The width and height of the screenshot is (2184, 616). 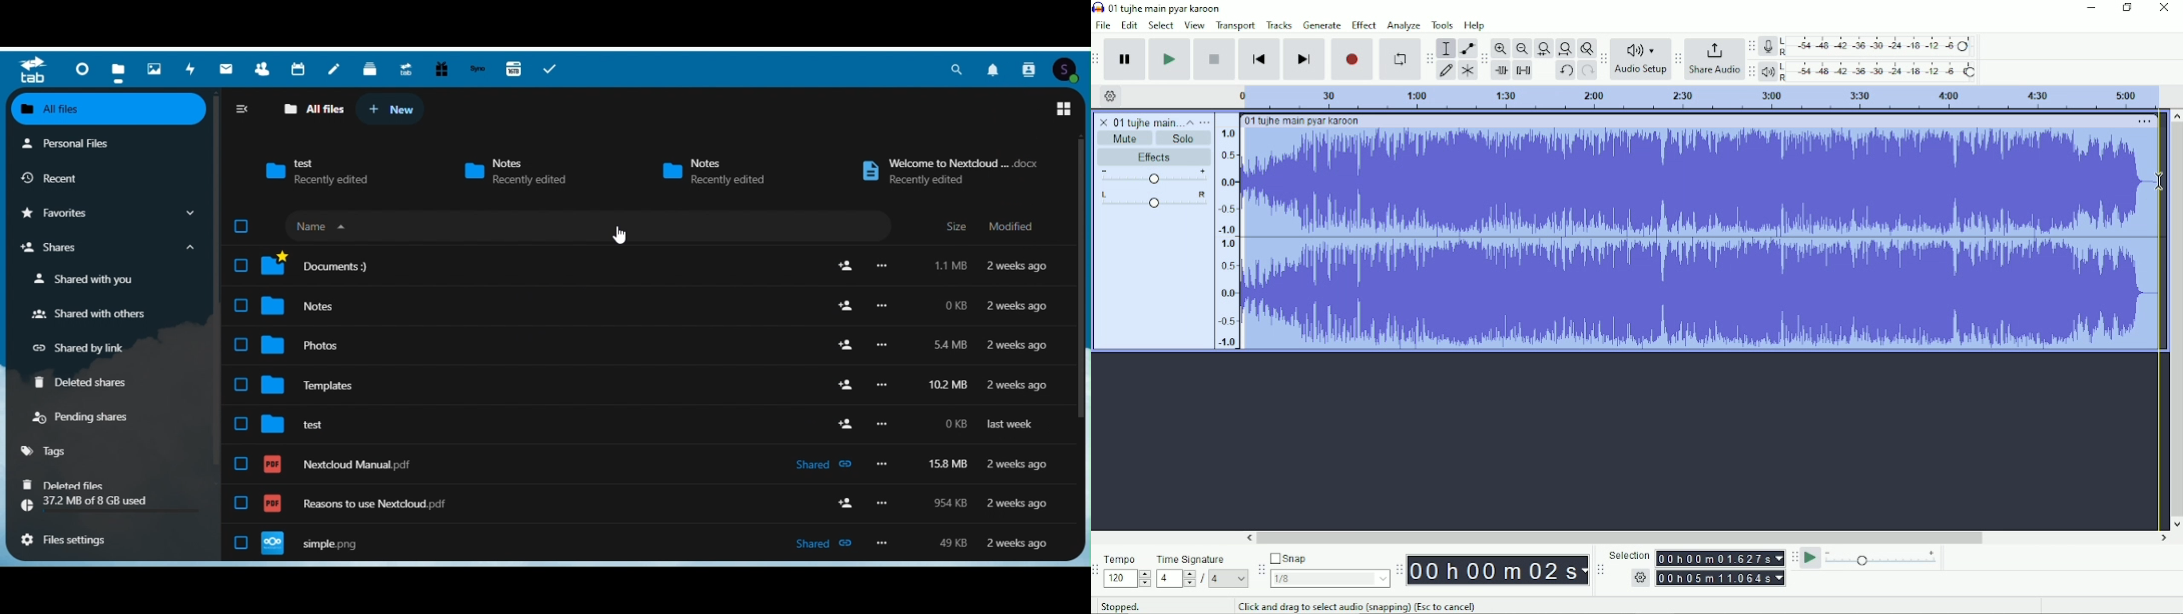 I want to click on Deleted shares, so click(x=84, y=385).